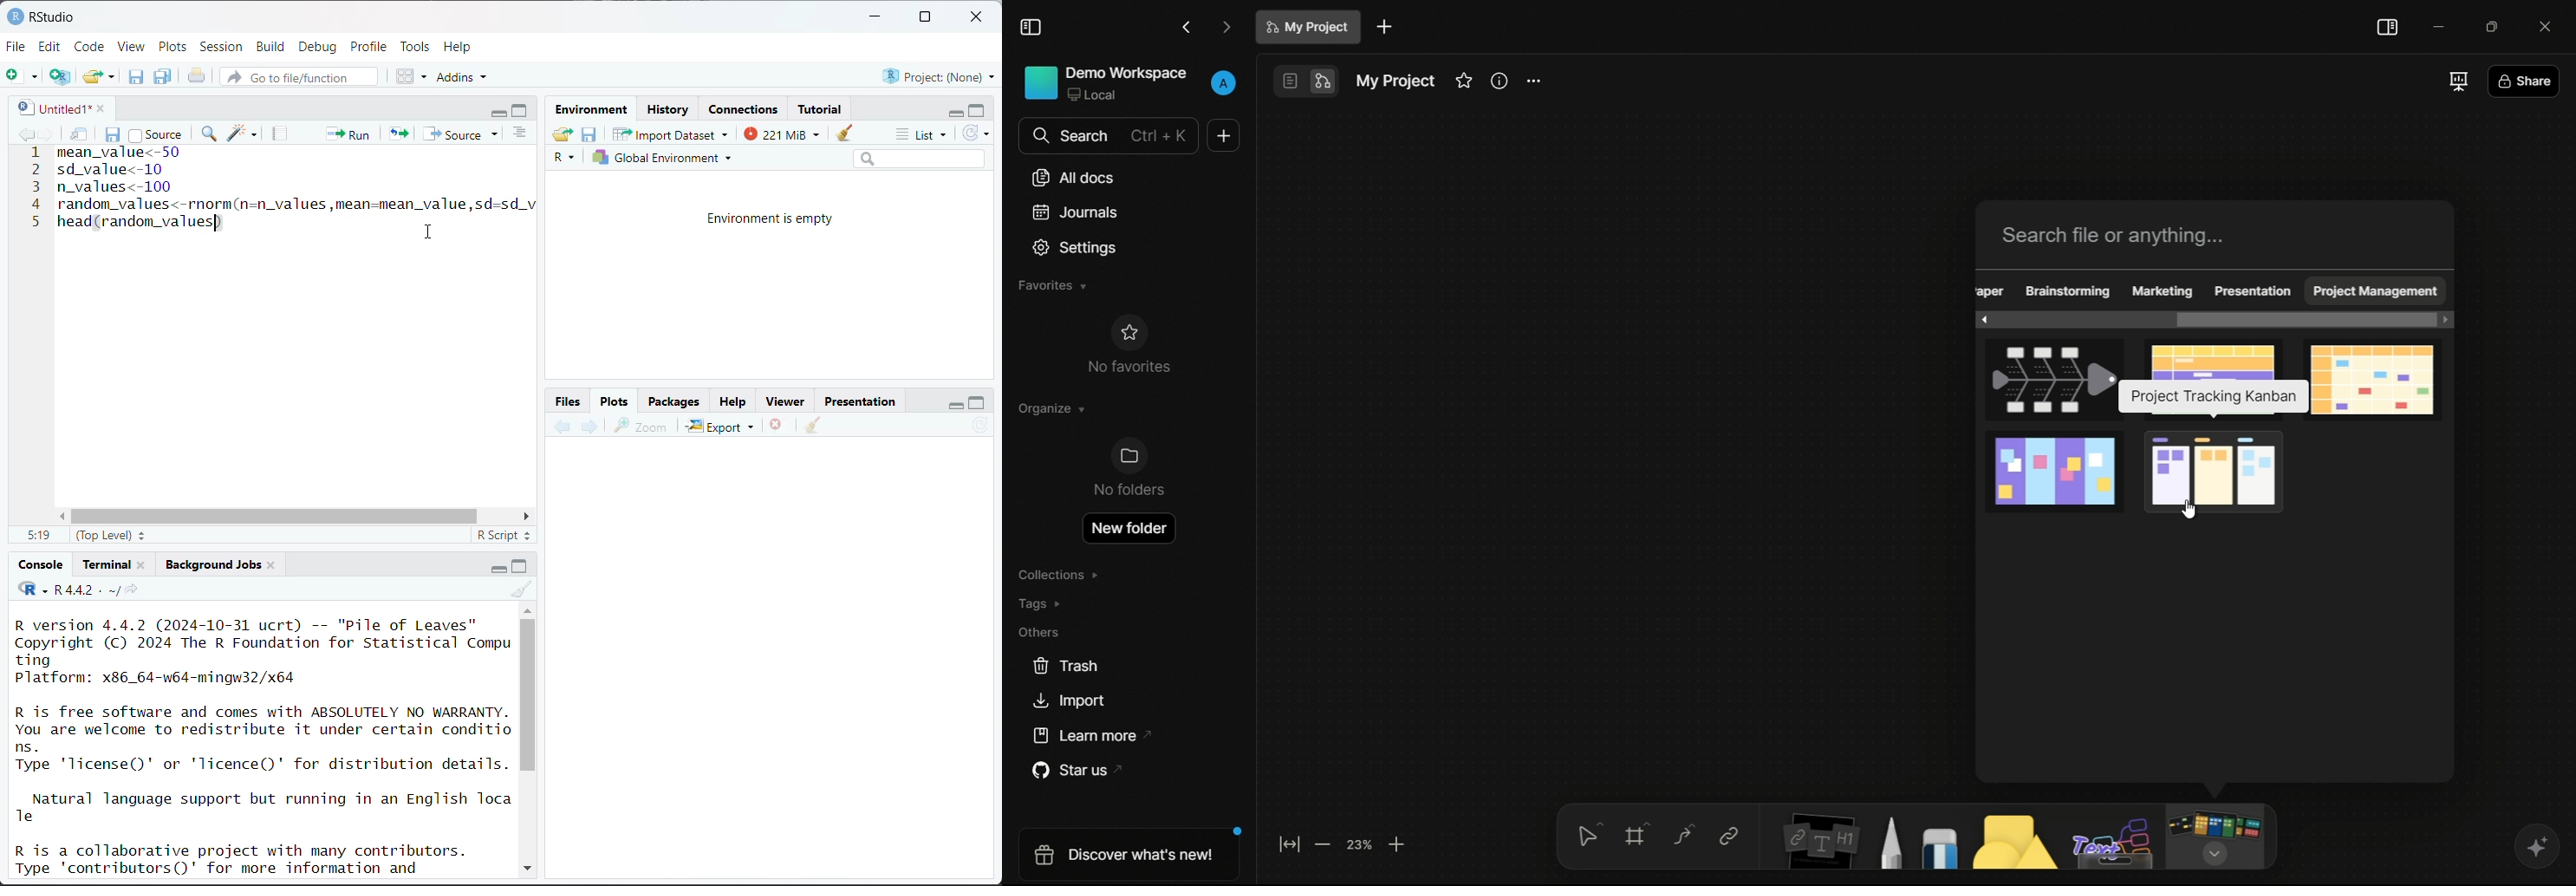  Describe the element at coordinates (615, 400) in the screenshot. I see `Plots` at that location.